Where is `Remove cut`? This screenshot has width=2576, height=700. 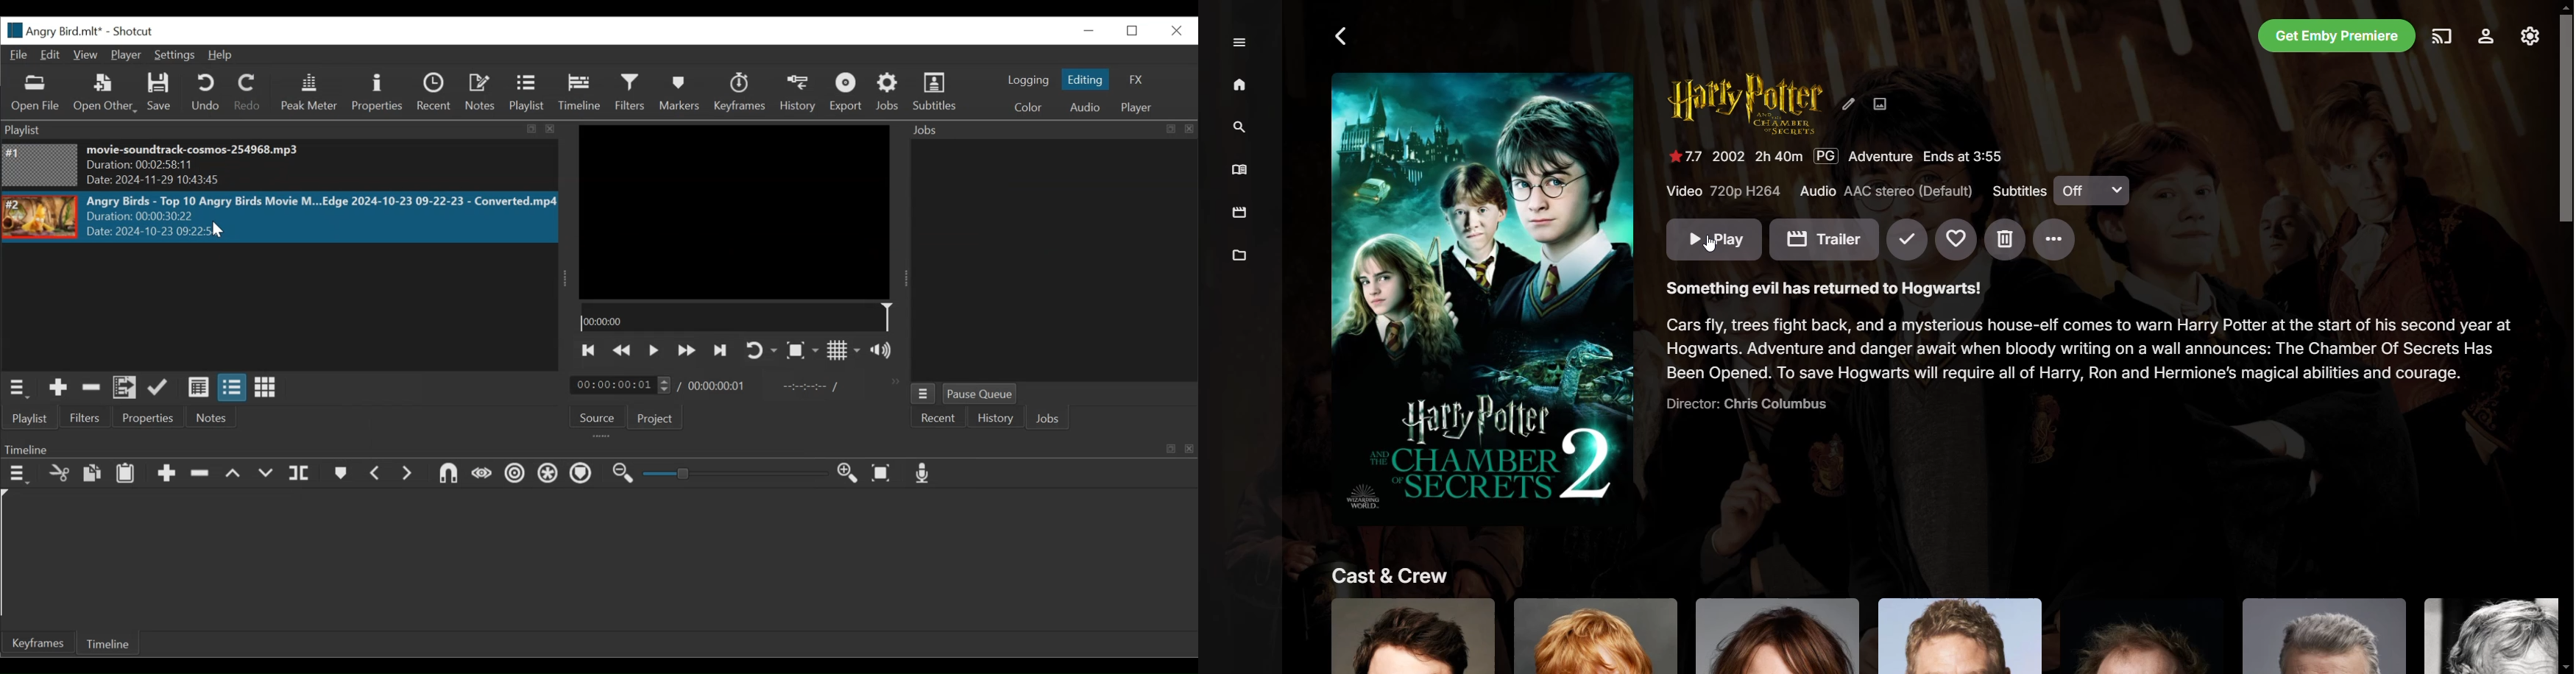 Remove cut is located at coordinates (91, 389).